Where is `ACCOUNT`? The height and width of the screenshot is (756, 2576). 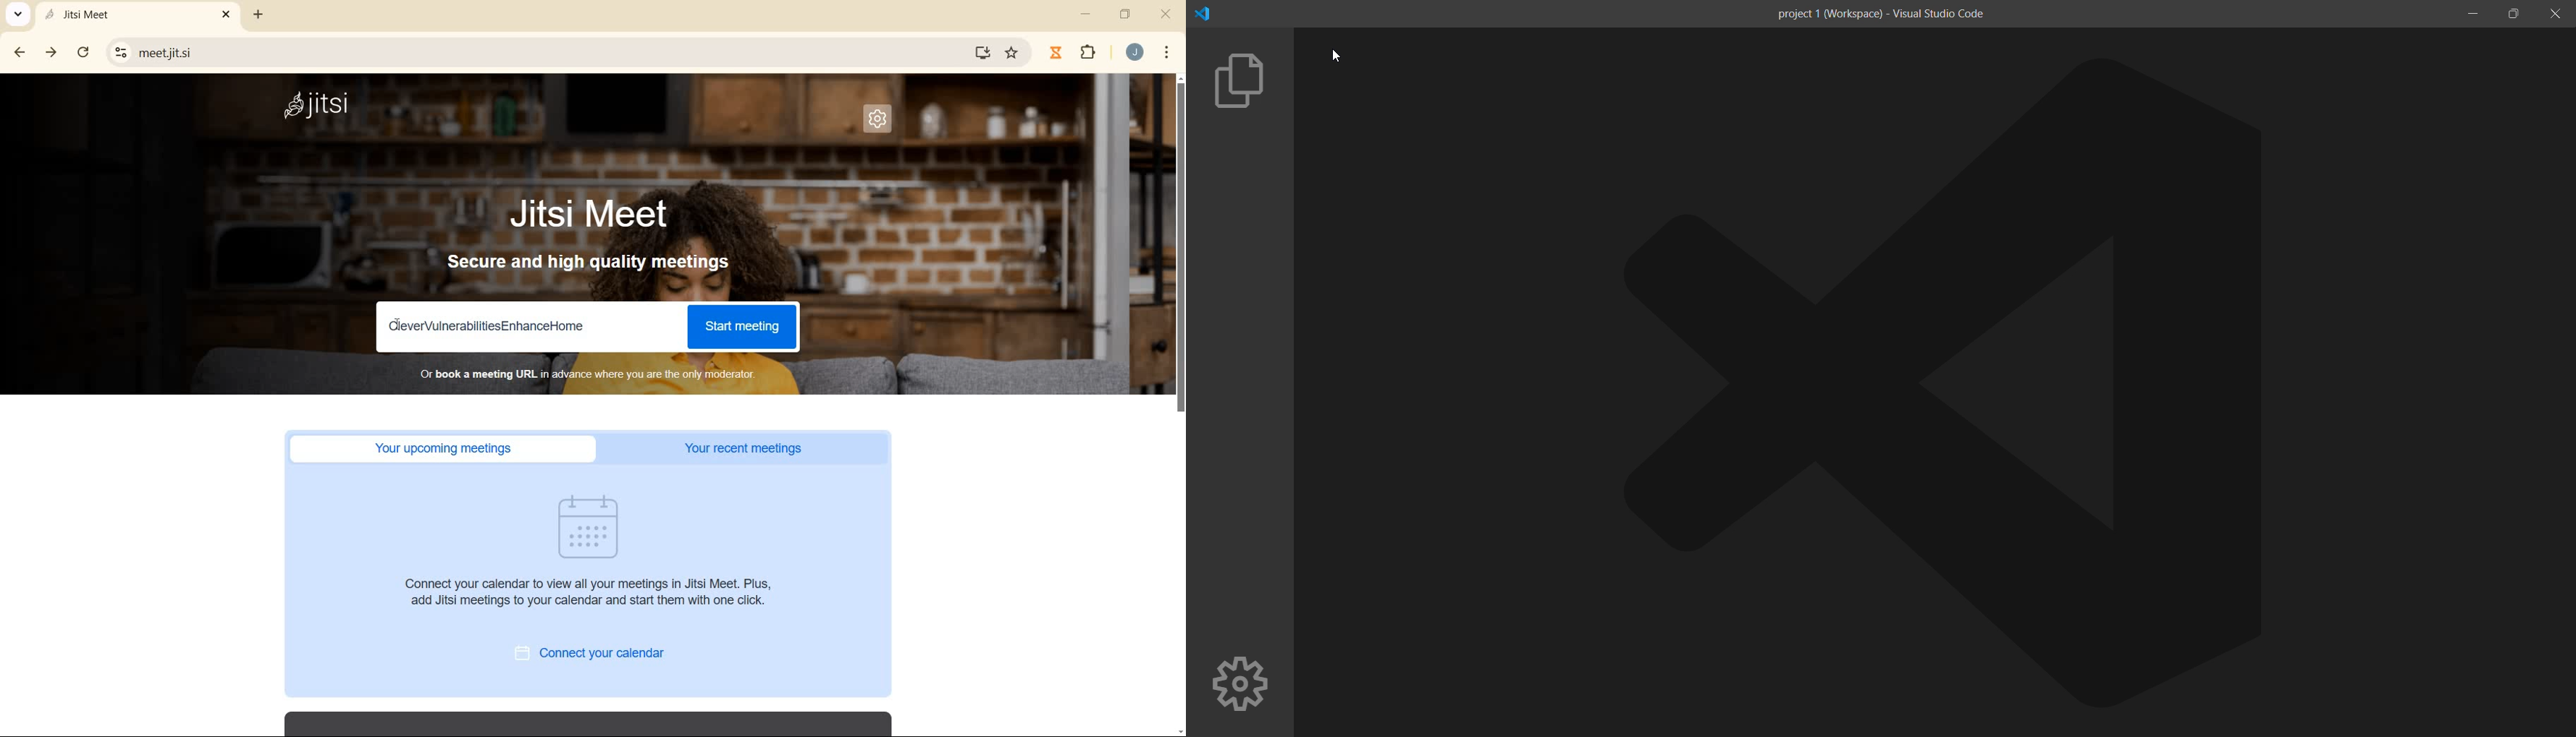 ACCOUNT is located at coordinates (1135, 53).